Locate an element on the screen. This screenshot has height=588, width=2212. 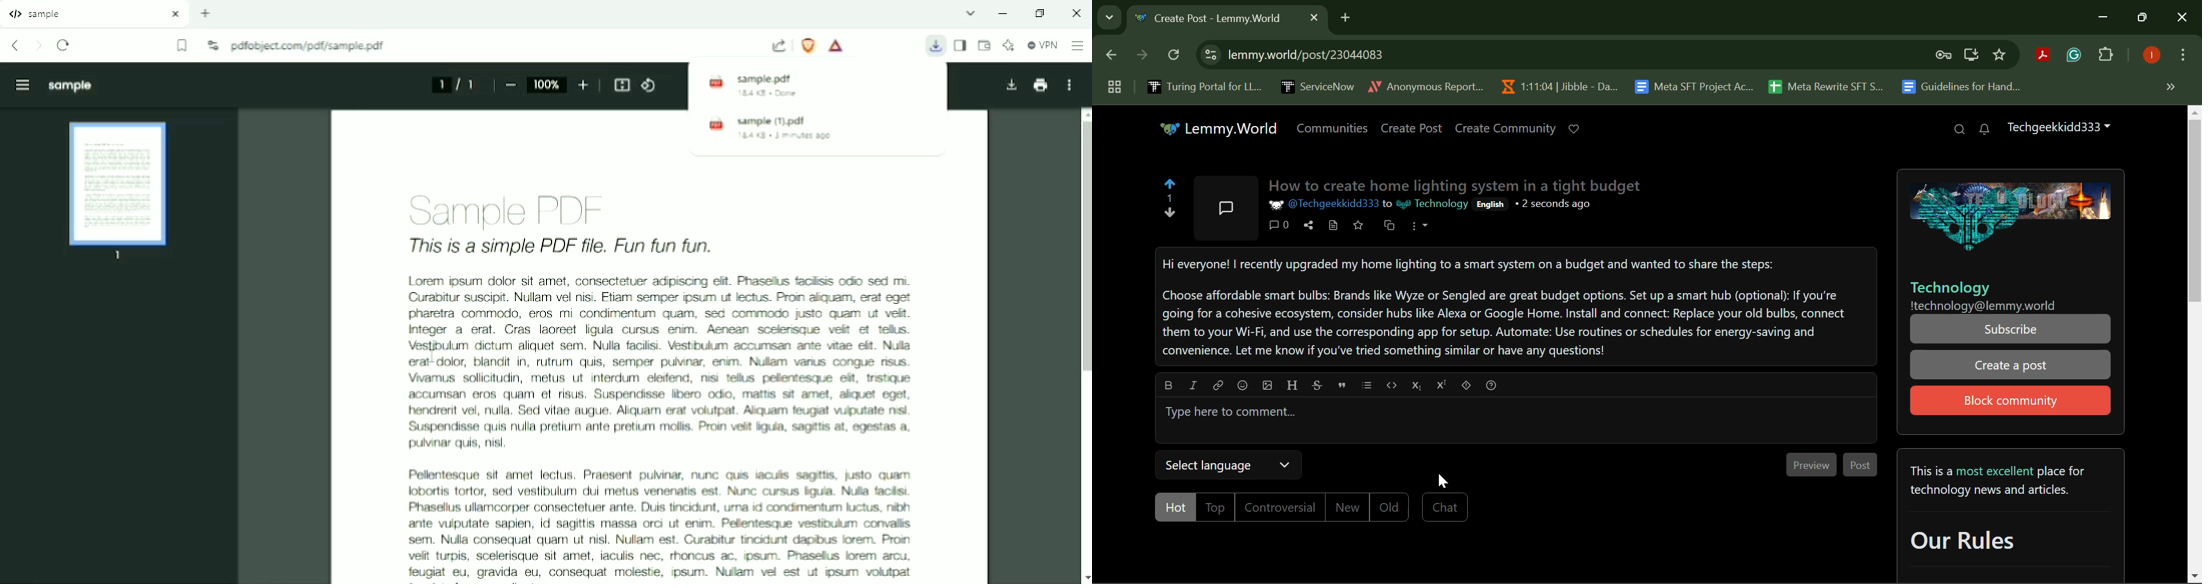
Browser Extension is located at coordinates (2077, 56).